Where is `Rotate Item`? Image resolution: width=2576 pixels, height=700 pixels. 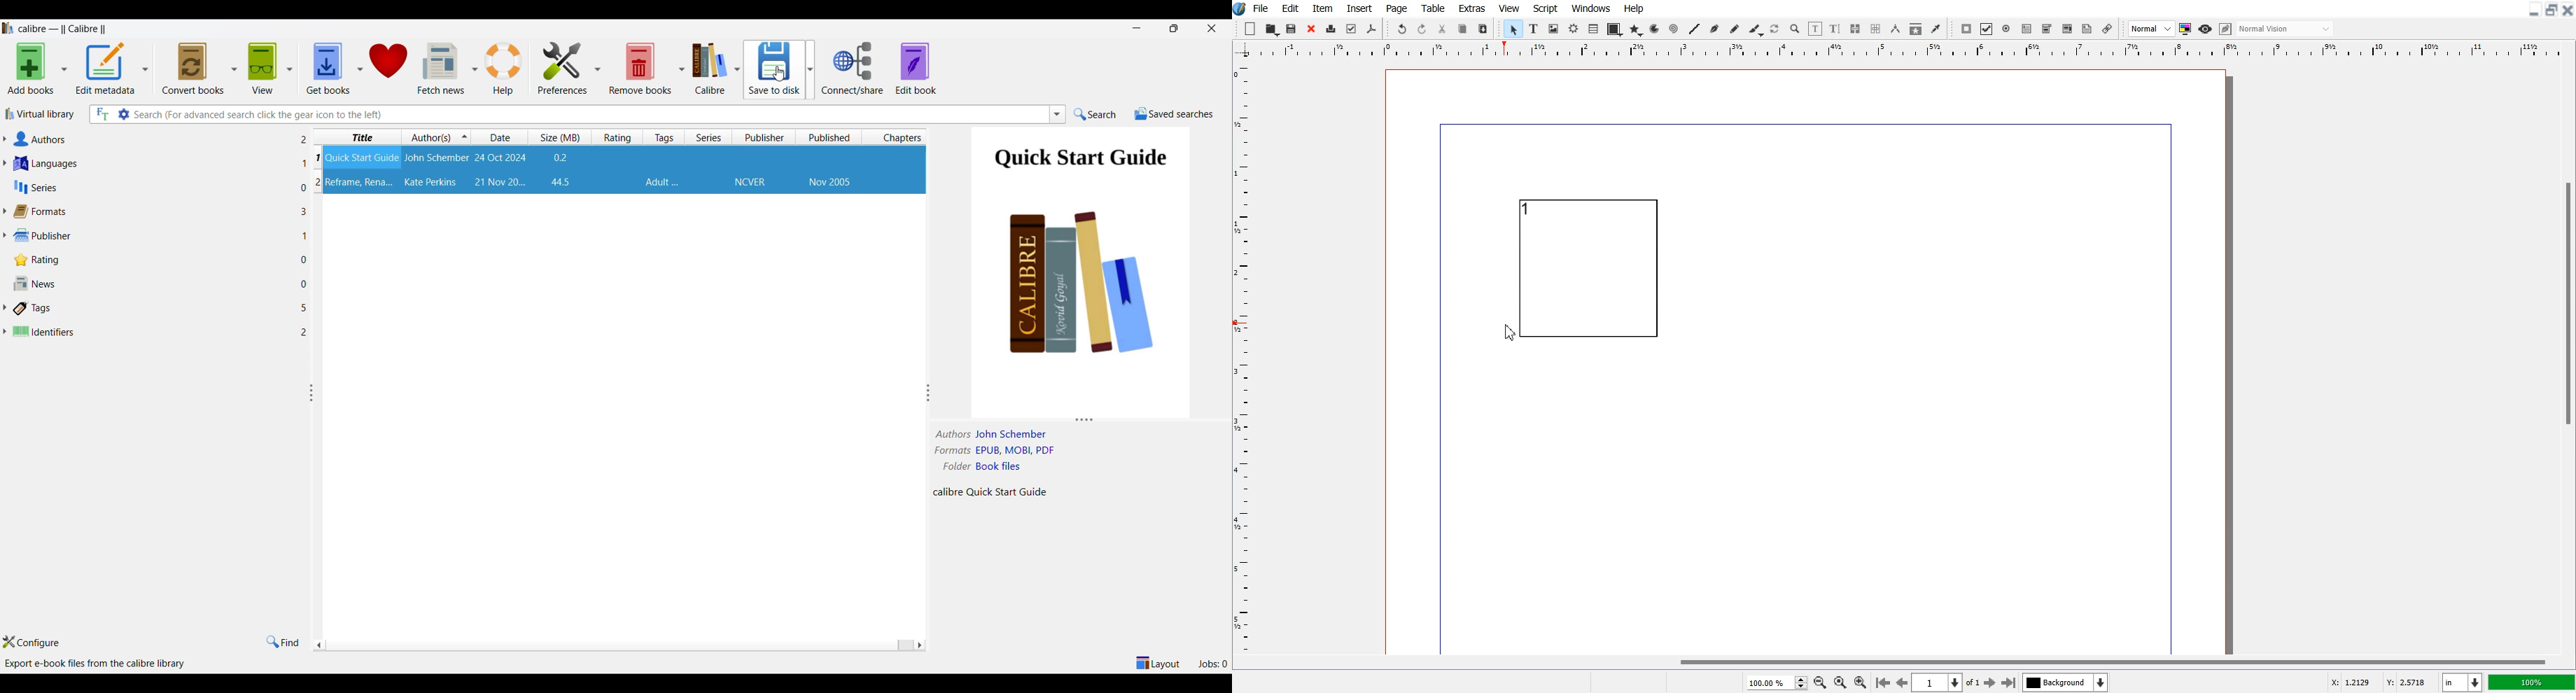 Rotate Item is located at coordinates (1776, 29).